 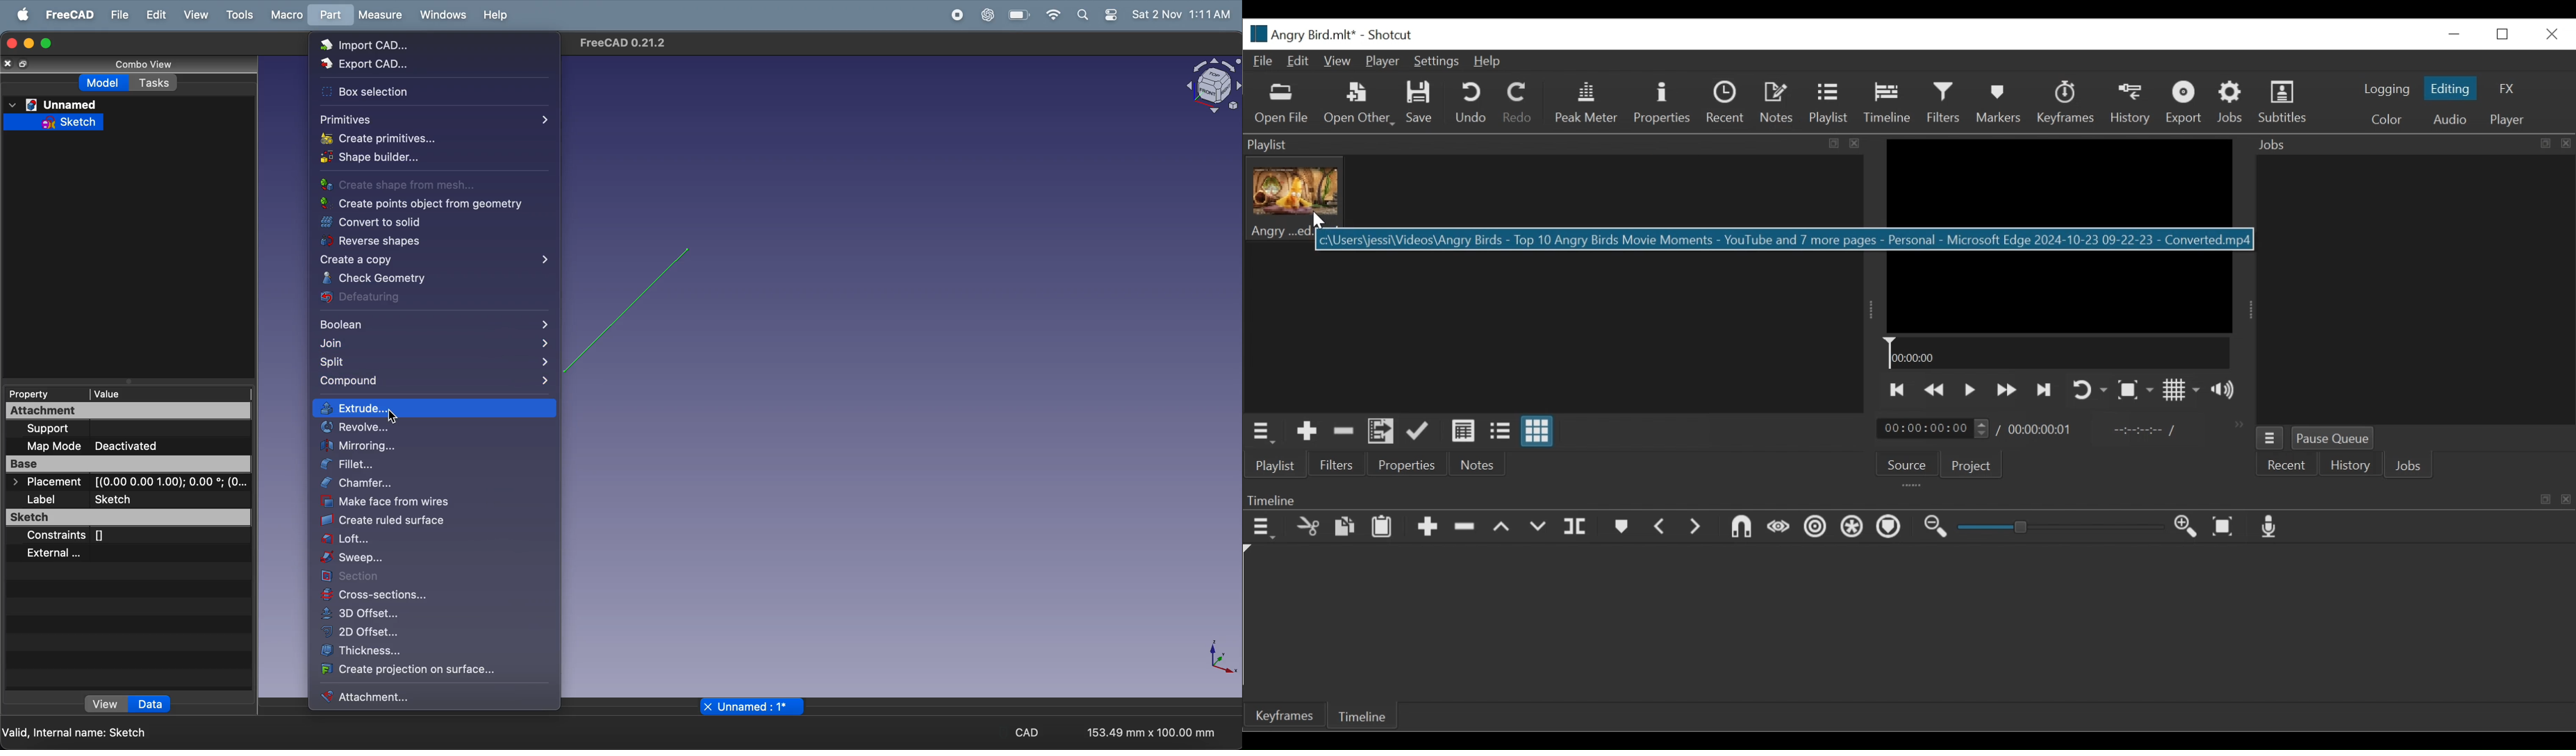 What do you see at coordinates (2089, 391) in the screenshot?
I see `Toggle player on looping` at bounding box center [2089, 391].